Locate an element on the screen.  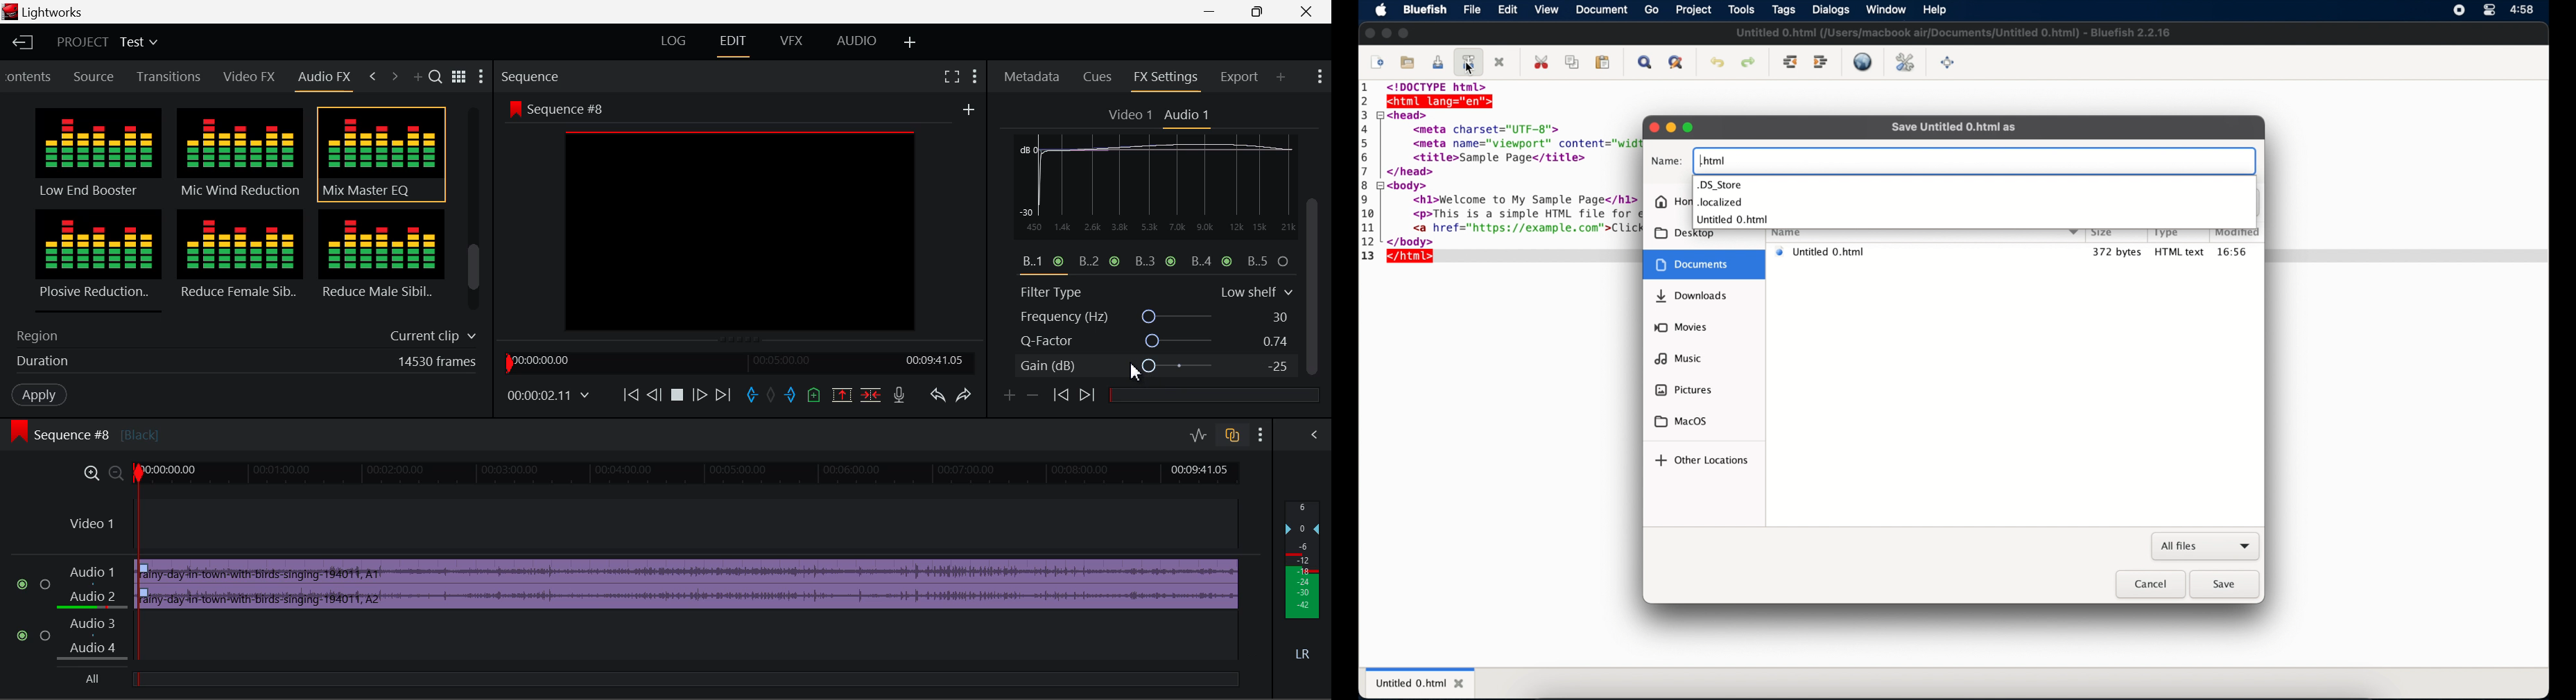
cursor is located at coordinates (1470, 69).